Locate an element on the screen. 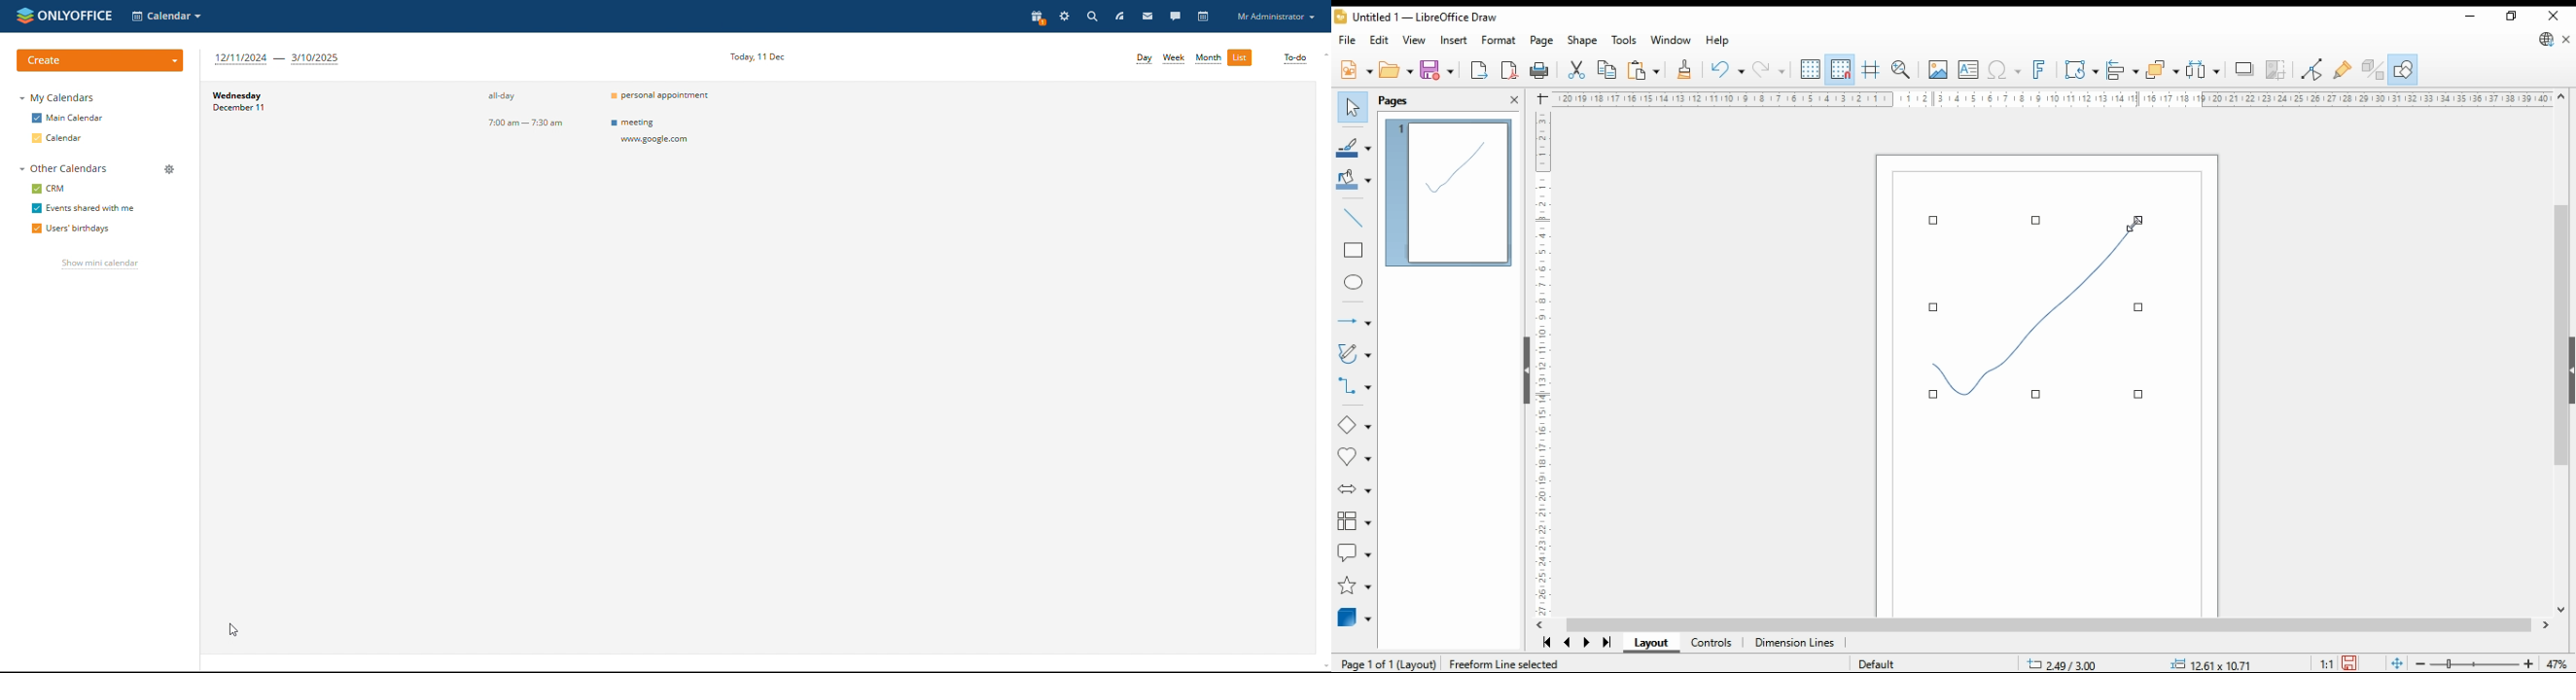 The image size is (2576, 700). stars and banners is located at coordinates (1355, 585).